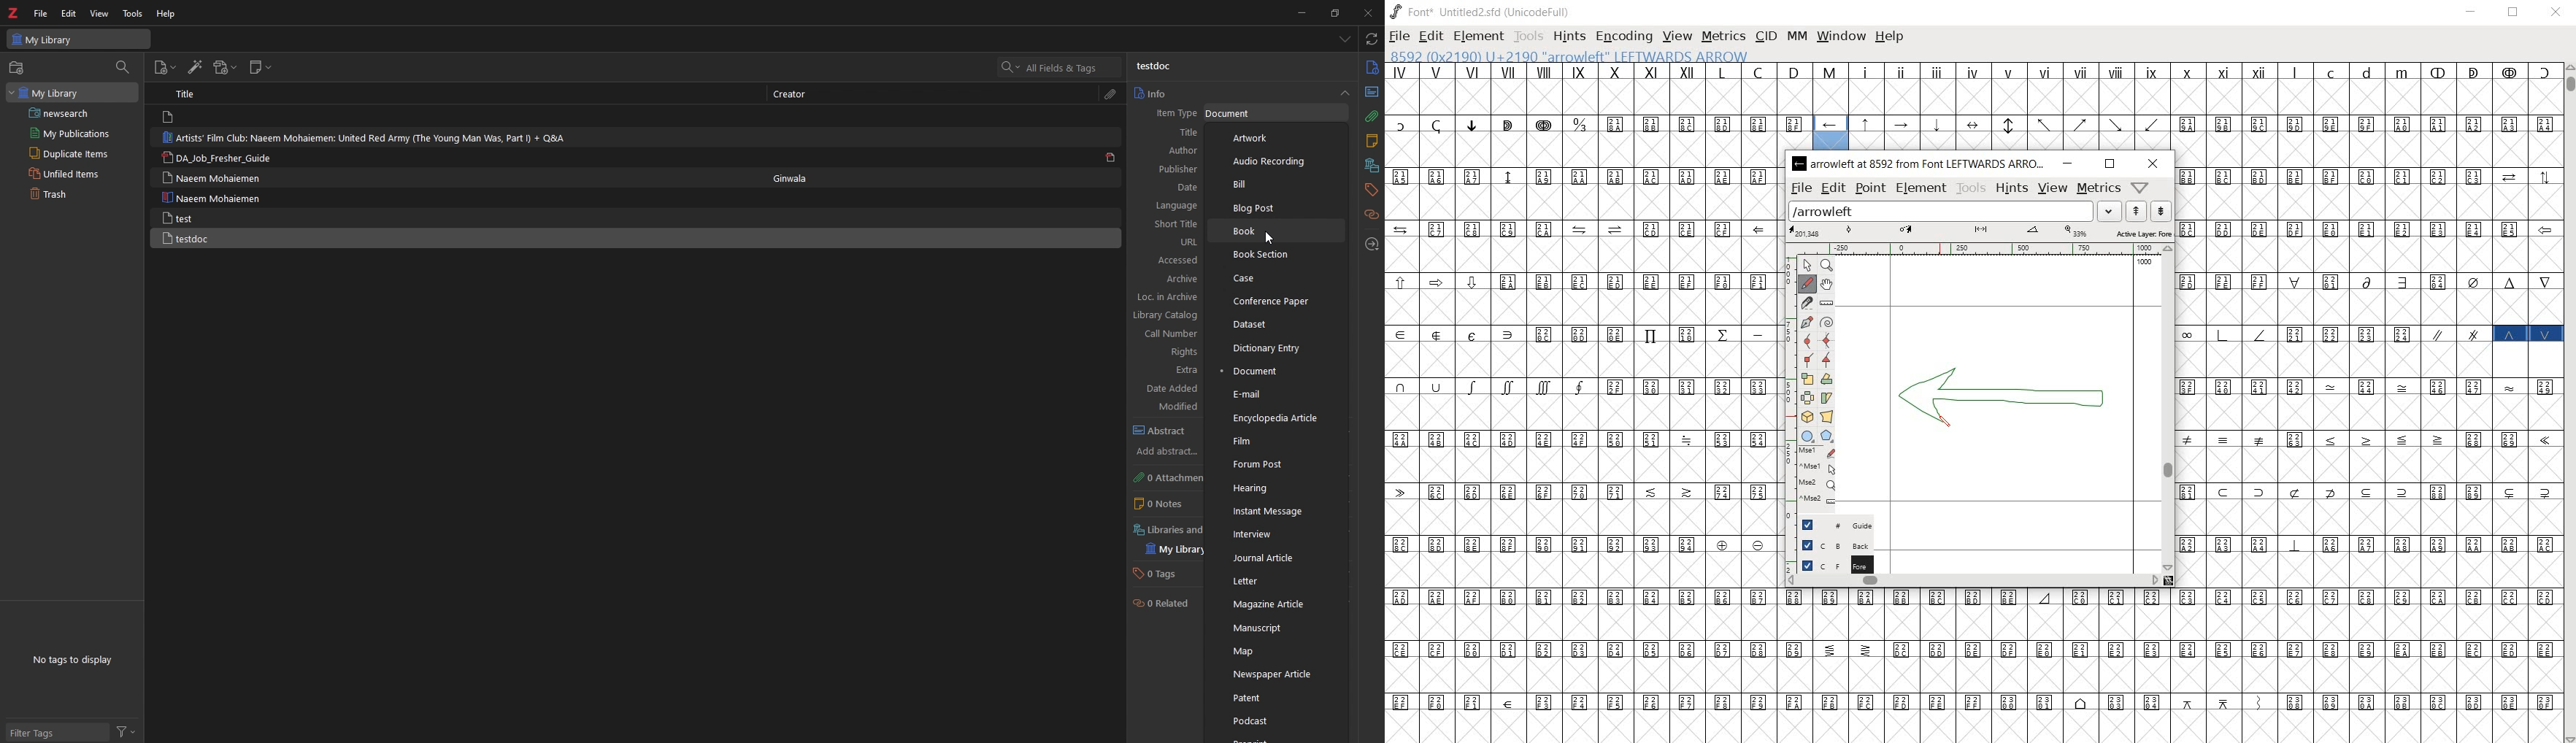  I want to click on testdoc, so click(1154, 67).